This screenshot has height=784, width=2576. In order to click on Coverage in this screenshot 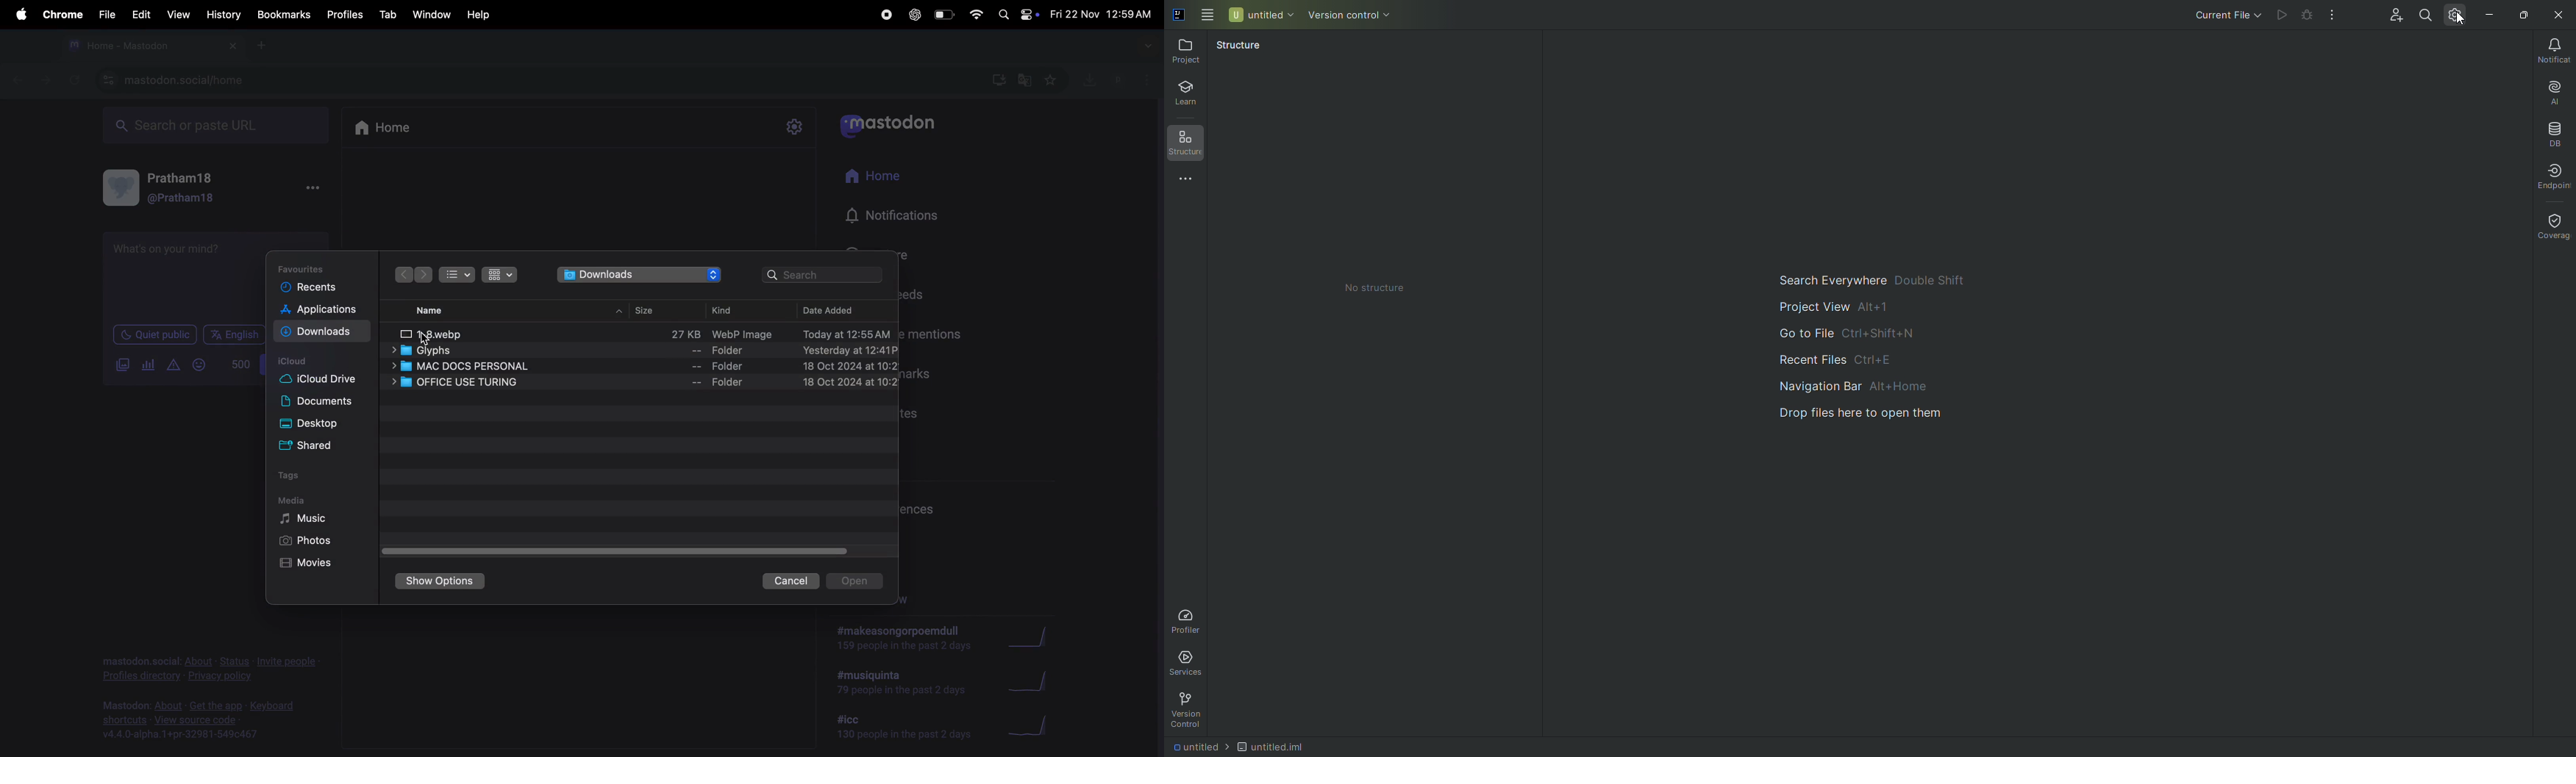, I will do `click(2552, 227)`.